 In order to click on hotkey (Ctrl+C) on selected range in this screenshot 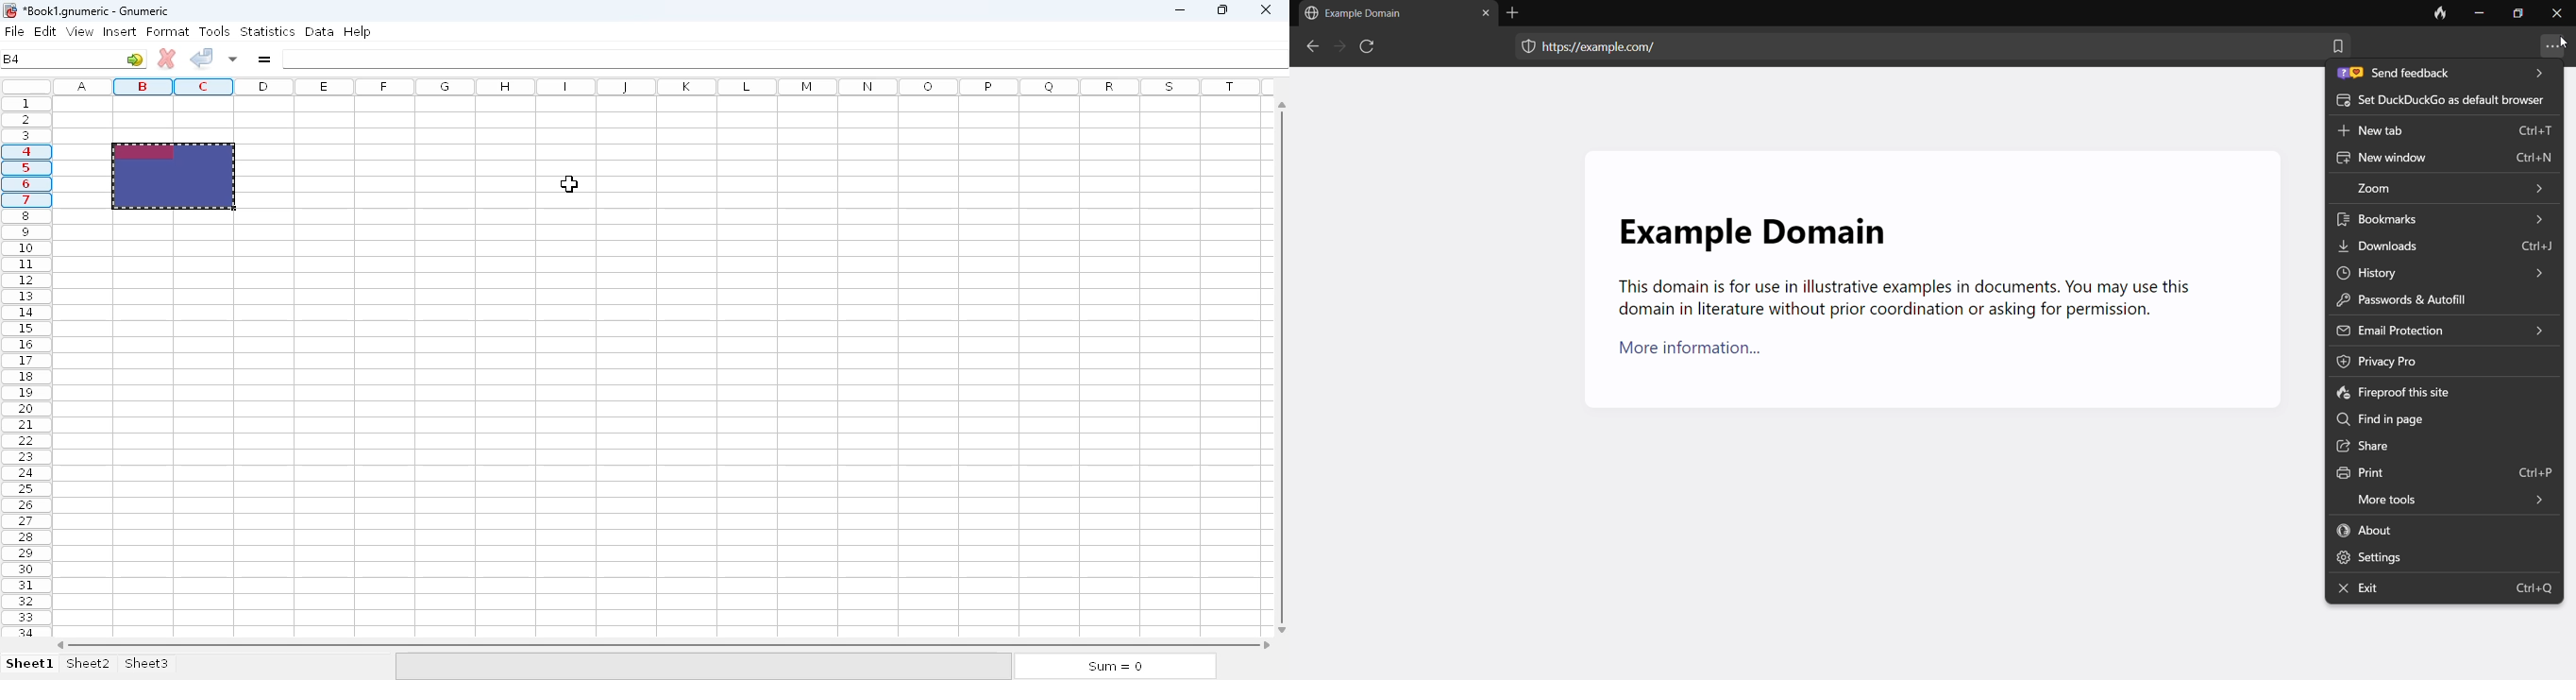, I will do `click(173, 177)`.